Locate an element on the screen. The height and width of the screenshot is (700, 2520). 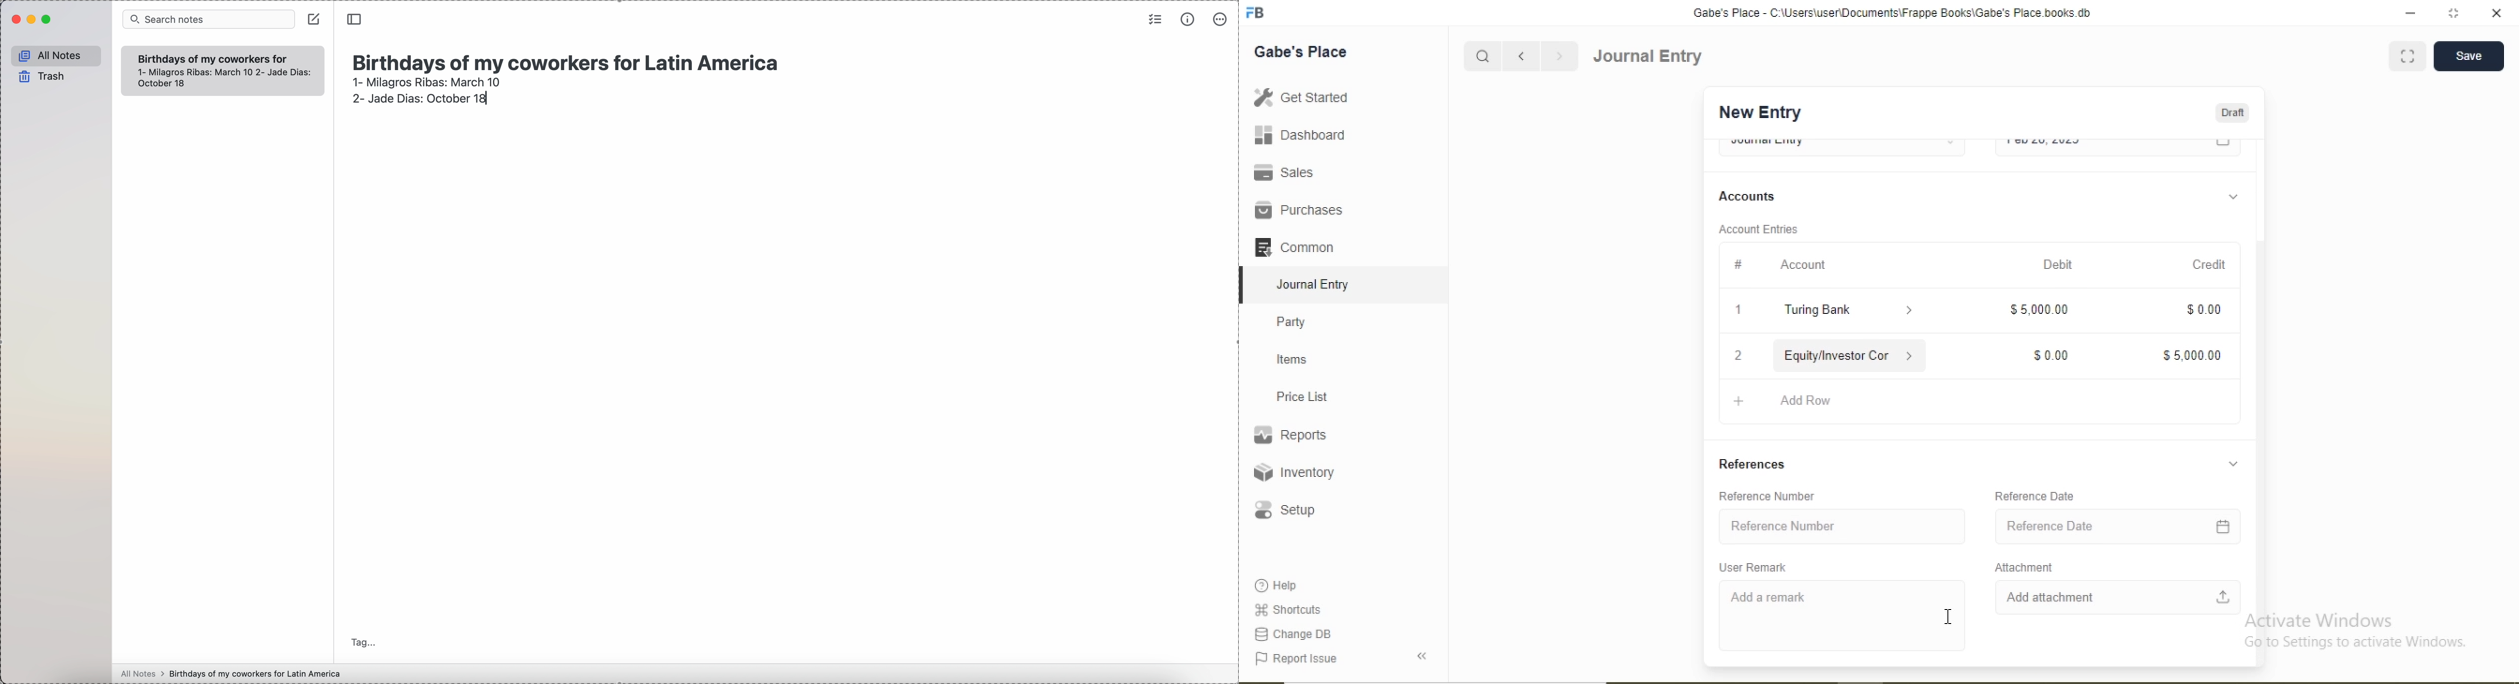
Price List is located at coordinates (1301, 397).